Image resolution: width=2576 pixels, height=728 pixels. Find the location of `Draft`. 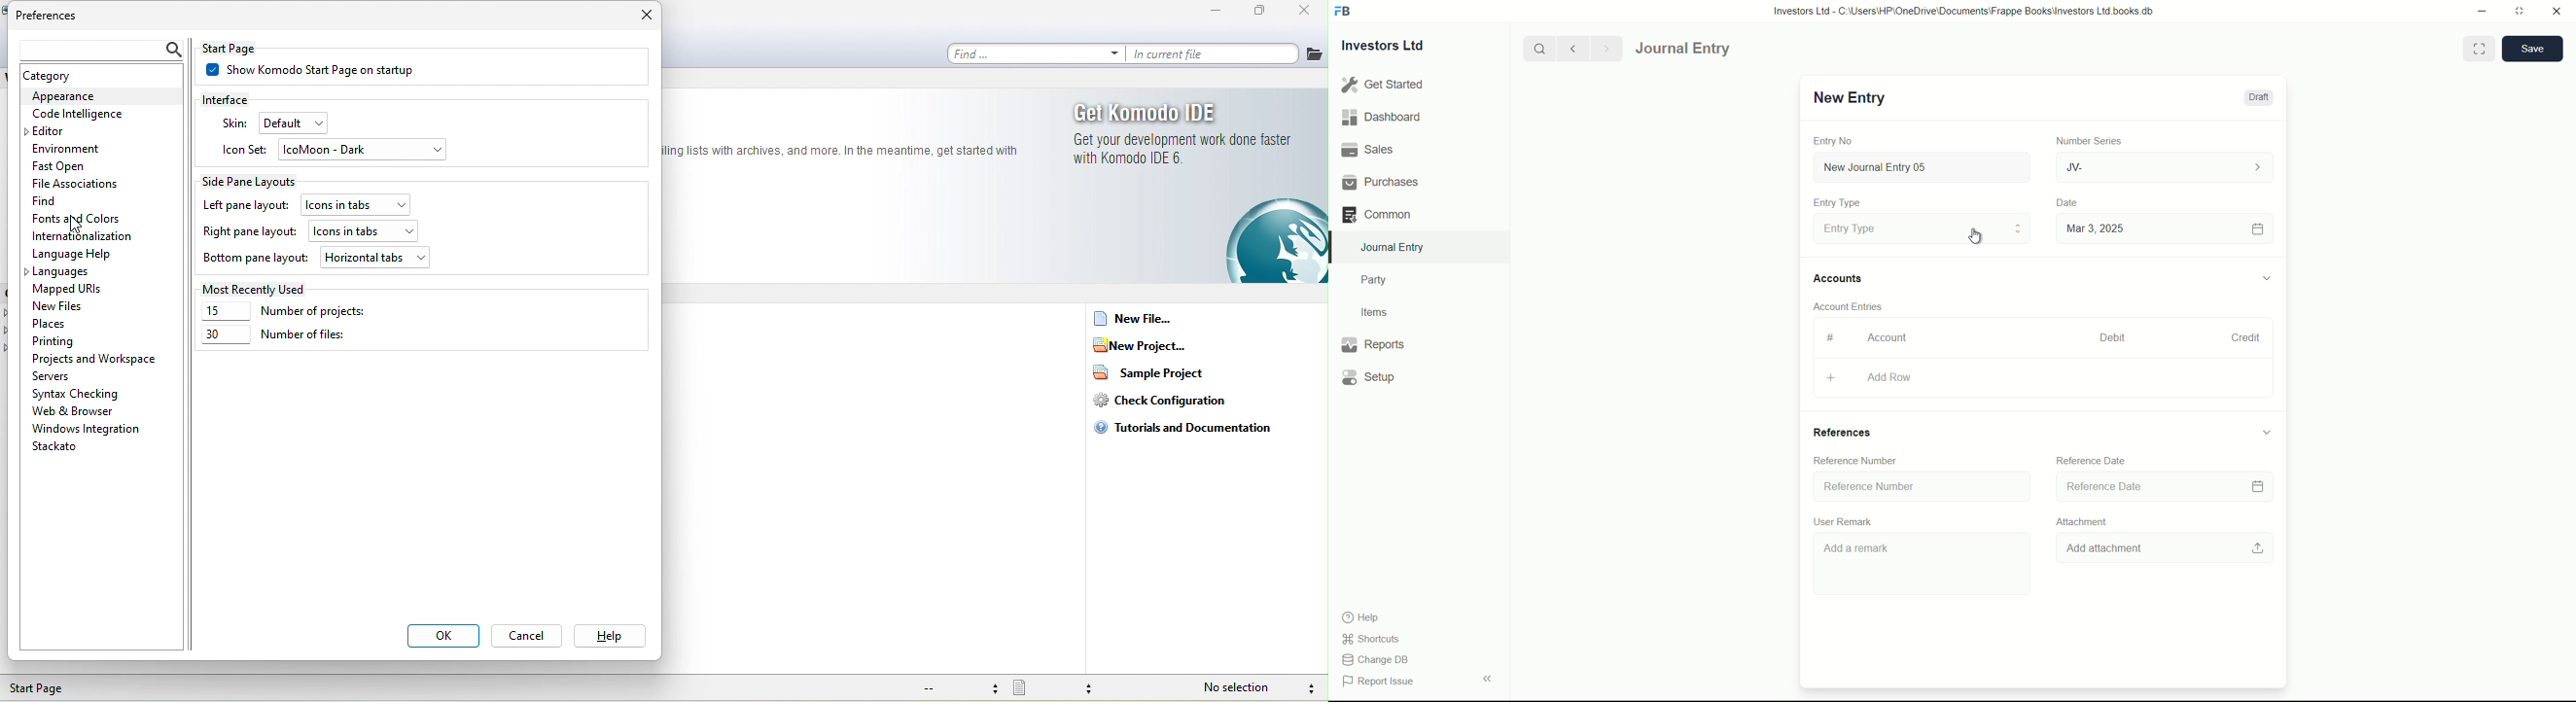

Draft is located at coordinates (2258, 98).